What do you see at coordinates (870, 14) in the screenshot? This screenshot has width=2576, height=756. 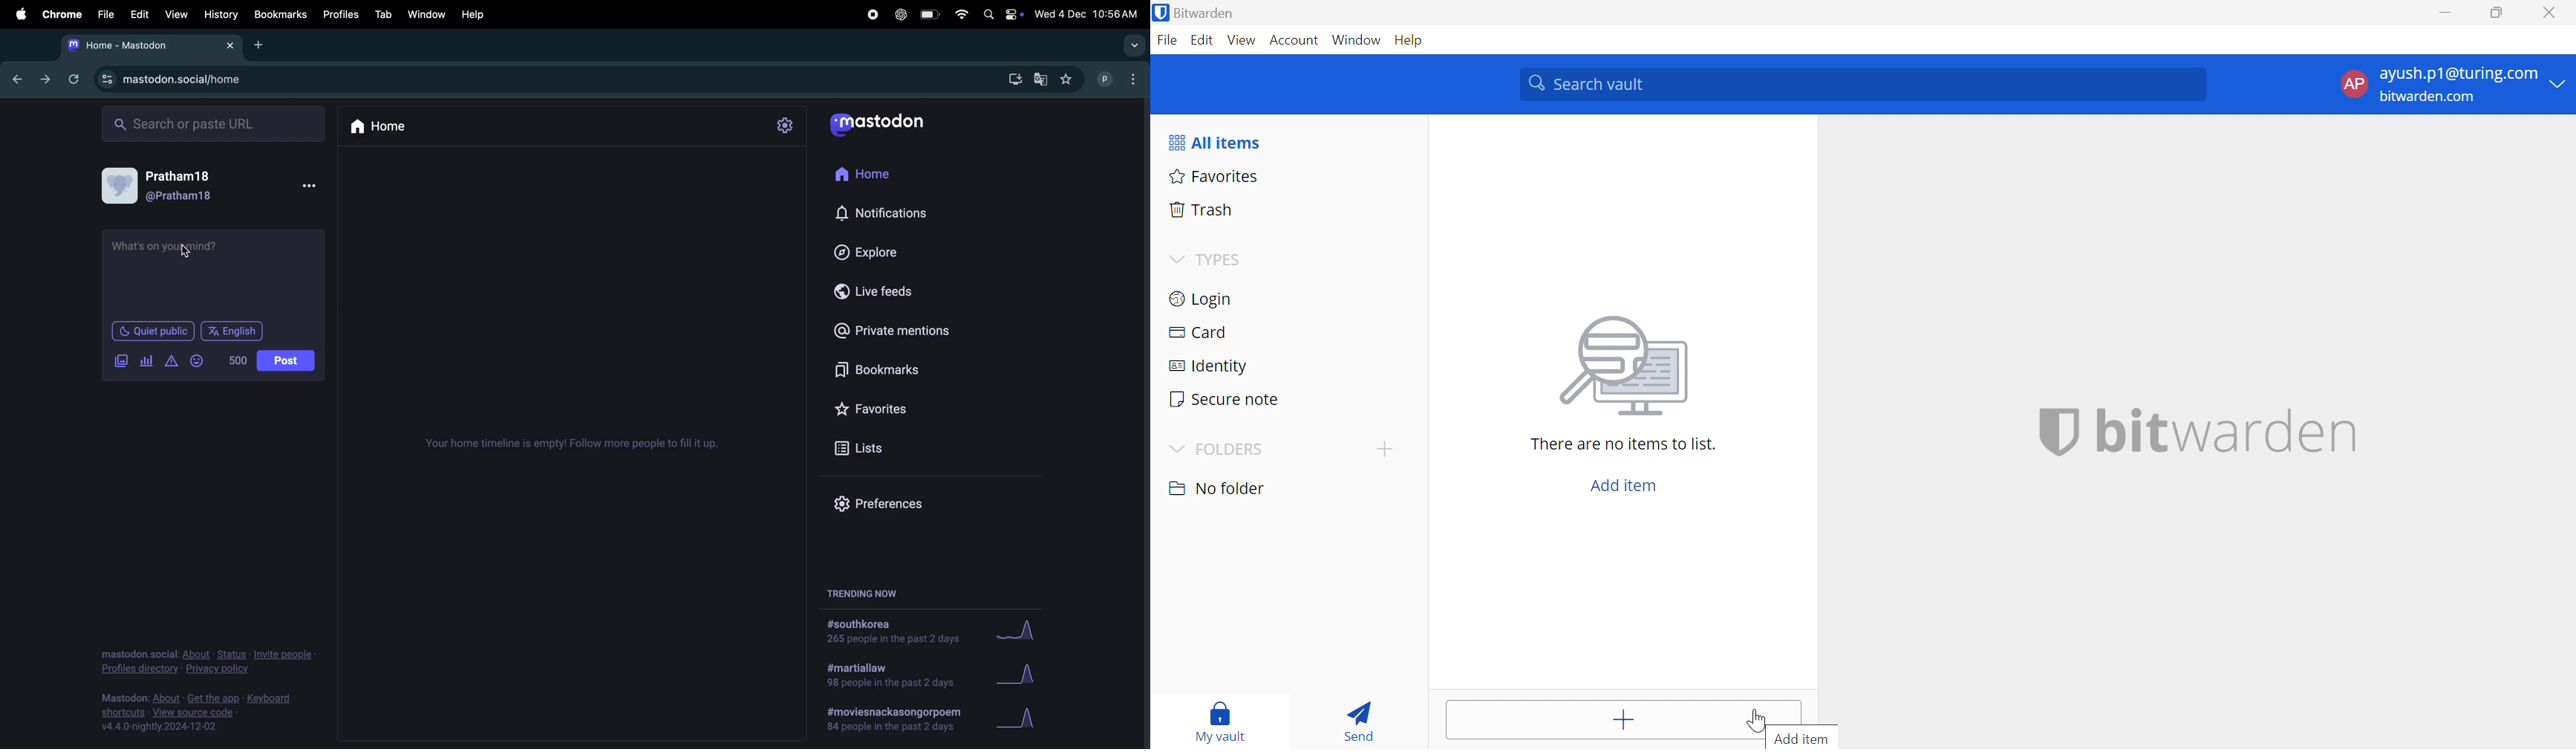 I see `record` at bounding box center [870, 14].